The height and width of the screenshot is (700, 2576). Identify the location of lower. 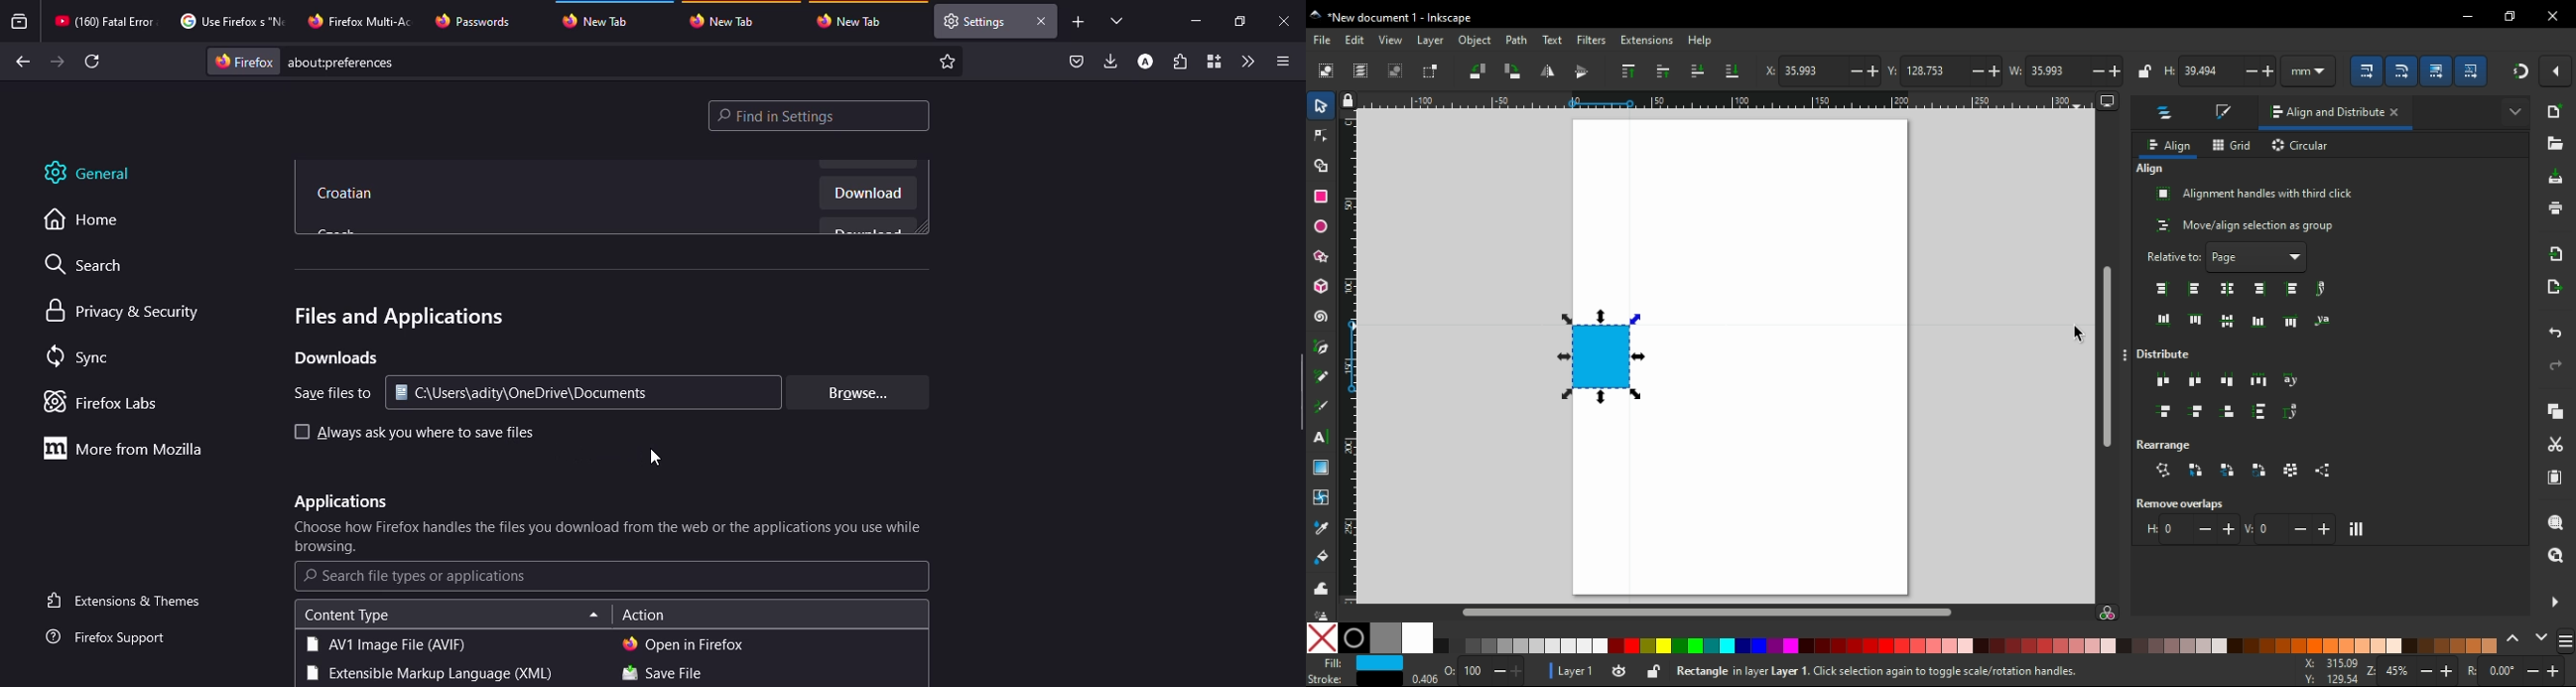
(1697, 69).